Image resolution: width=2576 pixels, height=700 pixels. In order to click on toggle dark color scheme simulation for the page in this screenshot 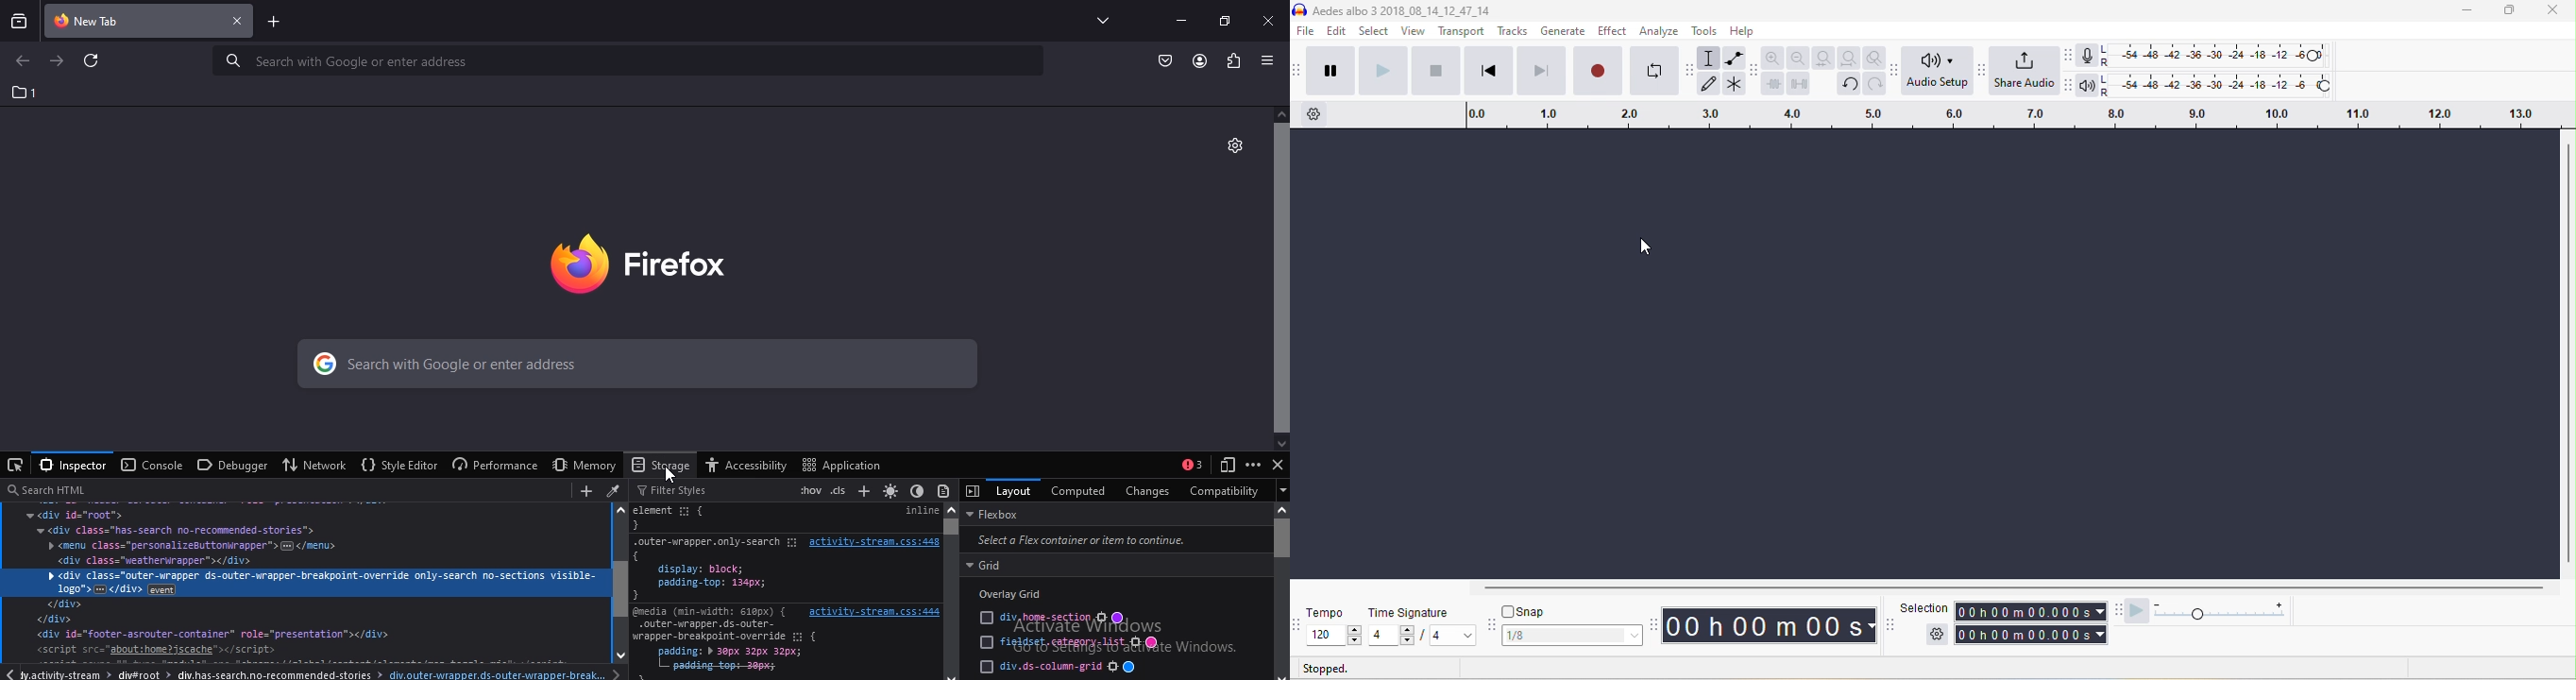, I will do `click(915, 492)`.